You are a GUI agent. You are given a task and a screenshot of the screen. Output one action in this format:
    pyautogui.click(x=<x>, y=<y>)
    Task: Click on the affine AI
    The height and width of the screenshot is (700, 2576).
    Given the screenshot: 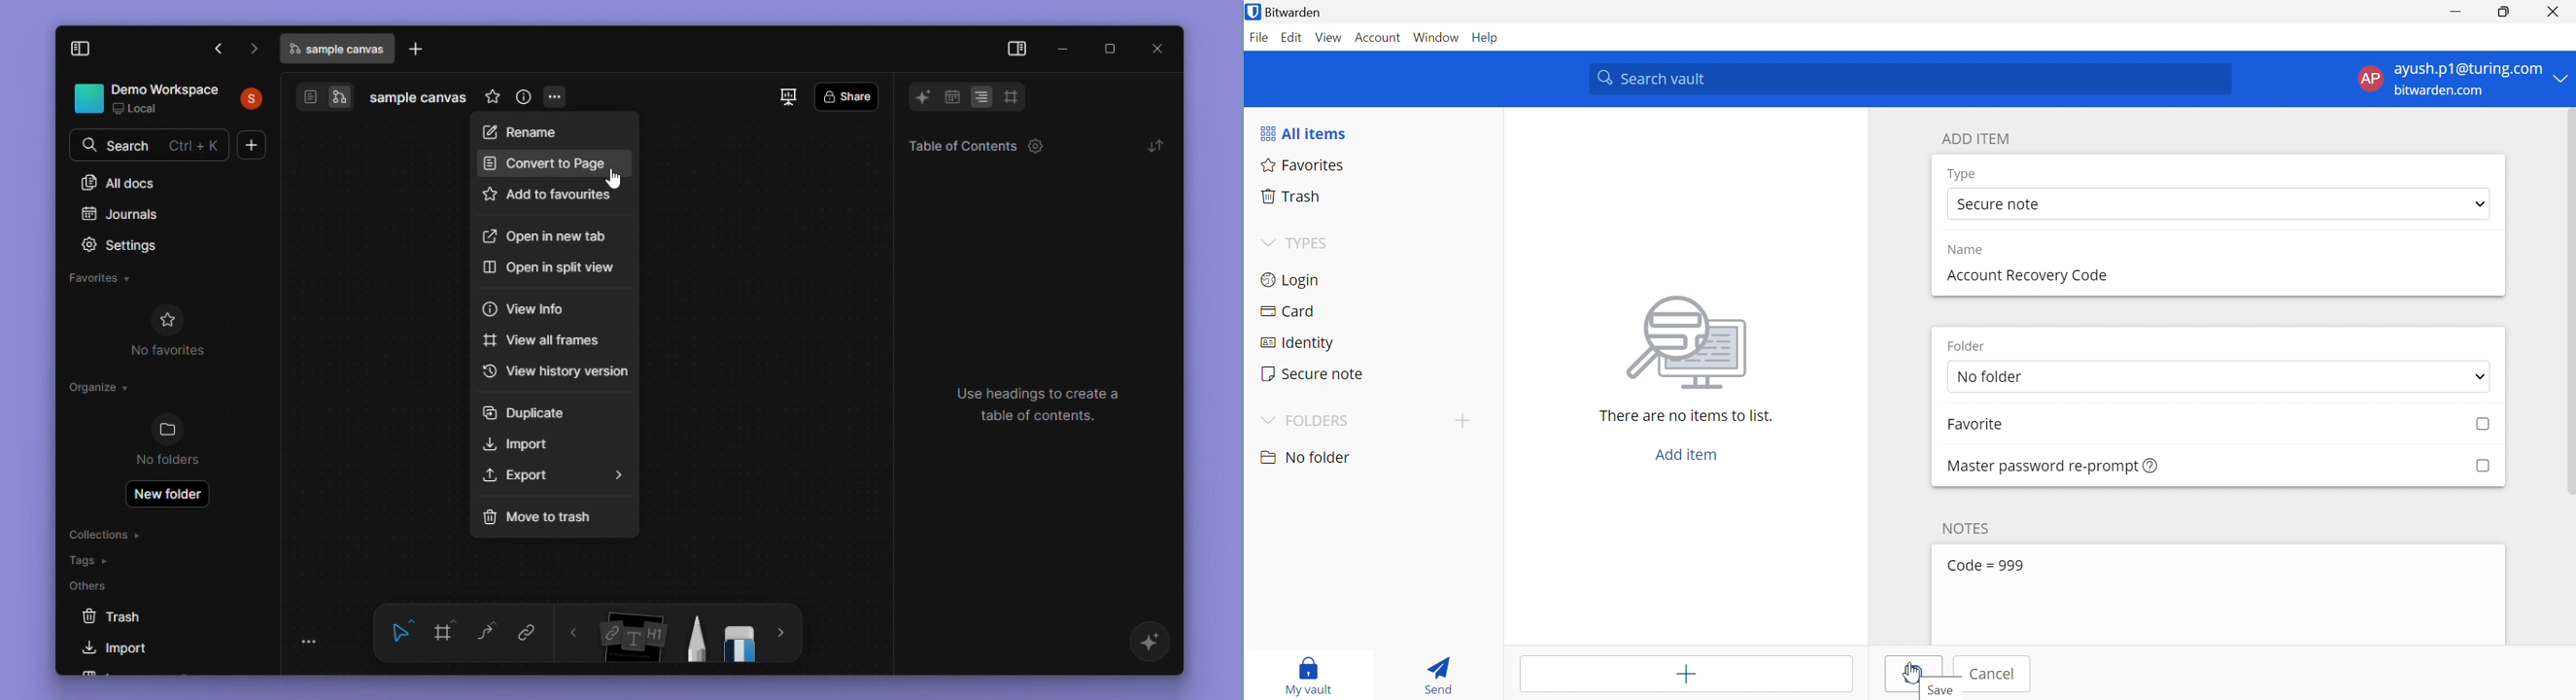 What is the action you would take?
    pyautogui.click(x=1152, y=644)
    